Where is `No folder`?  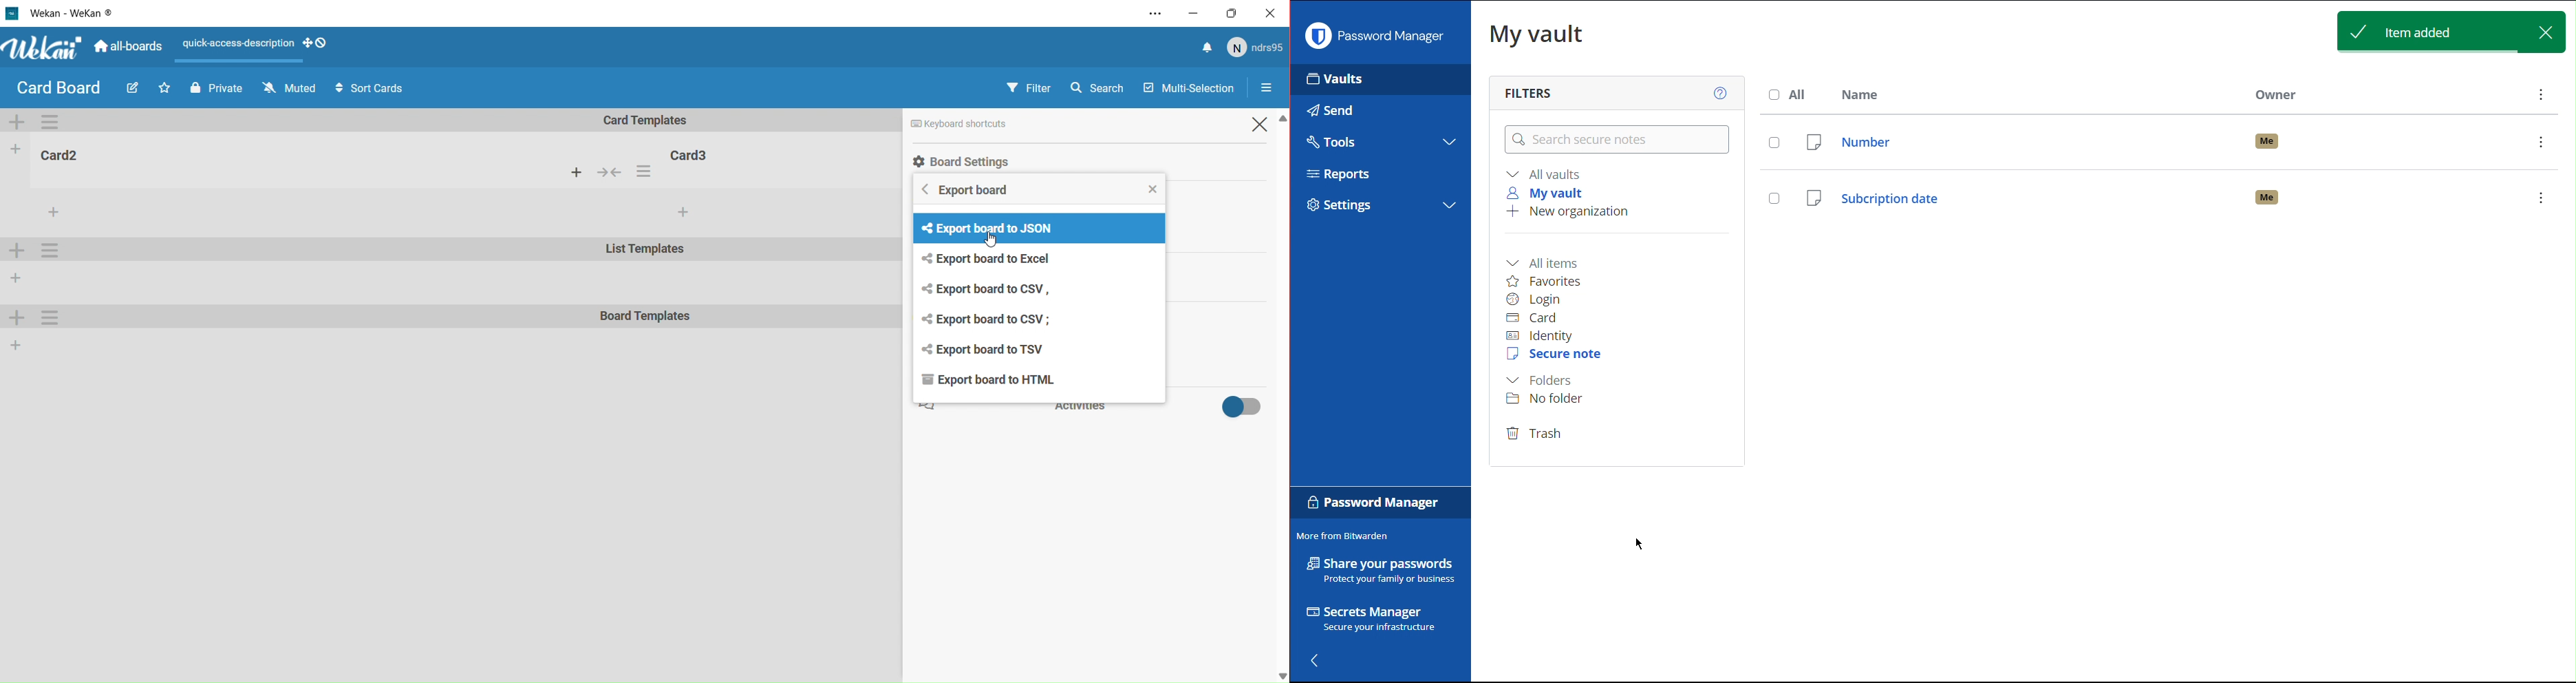
No folder is located at coordinates (1549, 398).